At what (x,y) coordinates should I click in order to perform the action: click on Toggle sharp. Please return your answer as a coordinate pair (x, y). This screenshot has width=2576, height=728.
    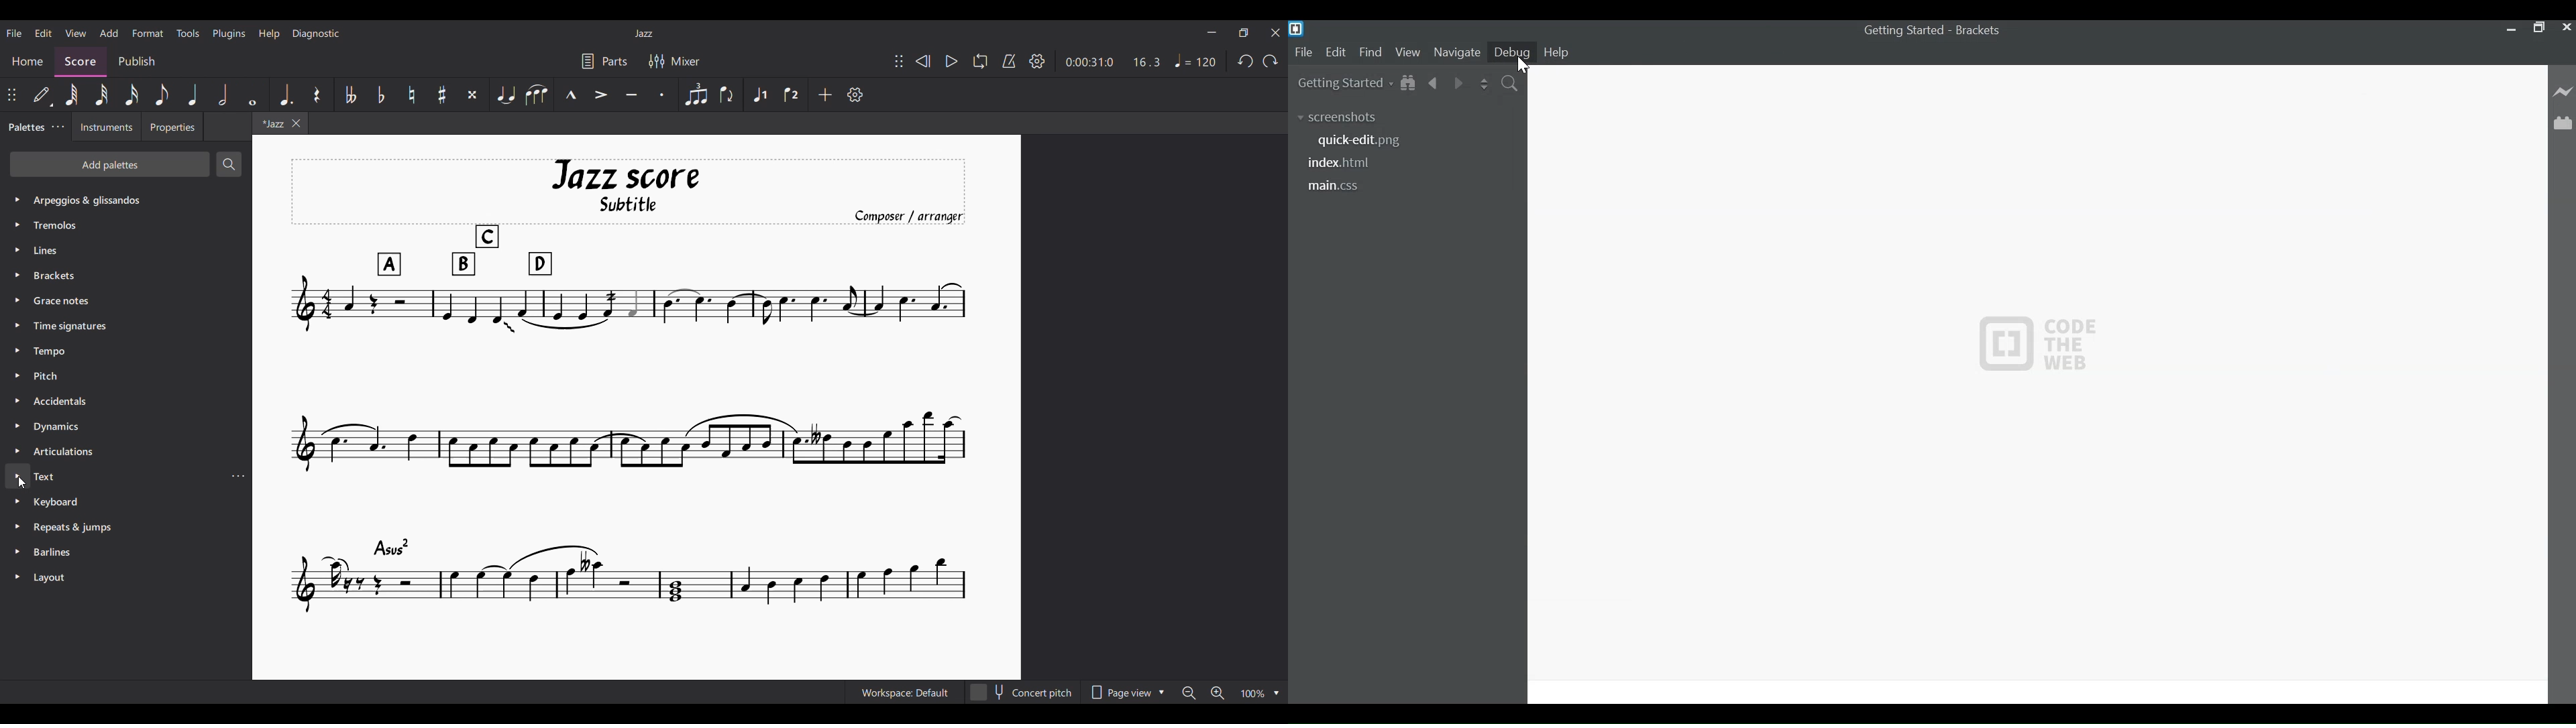
    Looking at the image, I should click on (442, 94).